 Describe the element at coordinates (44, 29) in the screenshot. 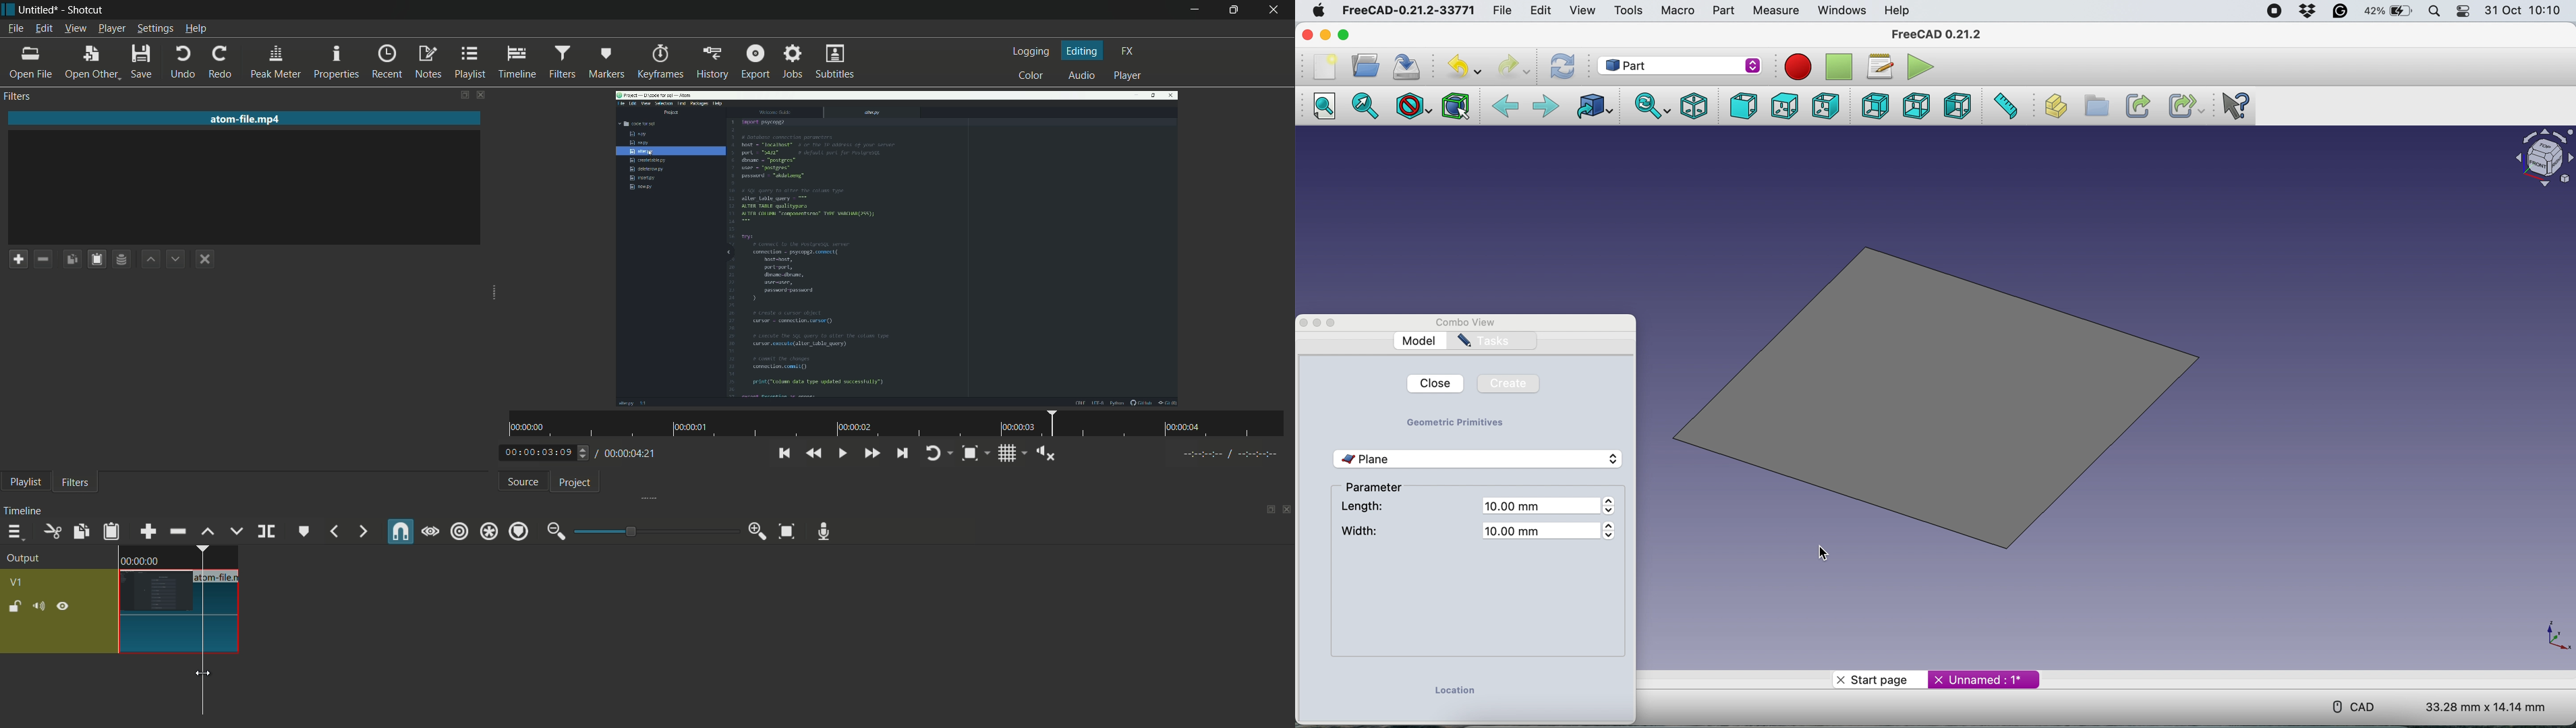

I see `edit menu` at that location.